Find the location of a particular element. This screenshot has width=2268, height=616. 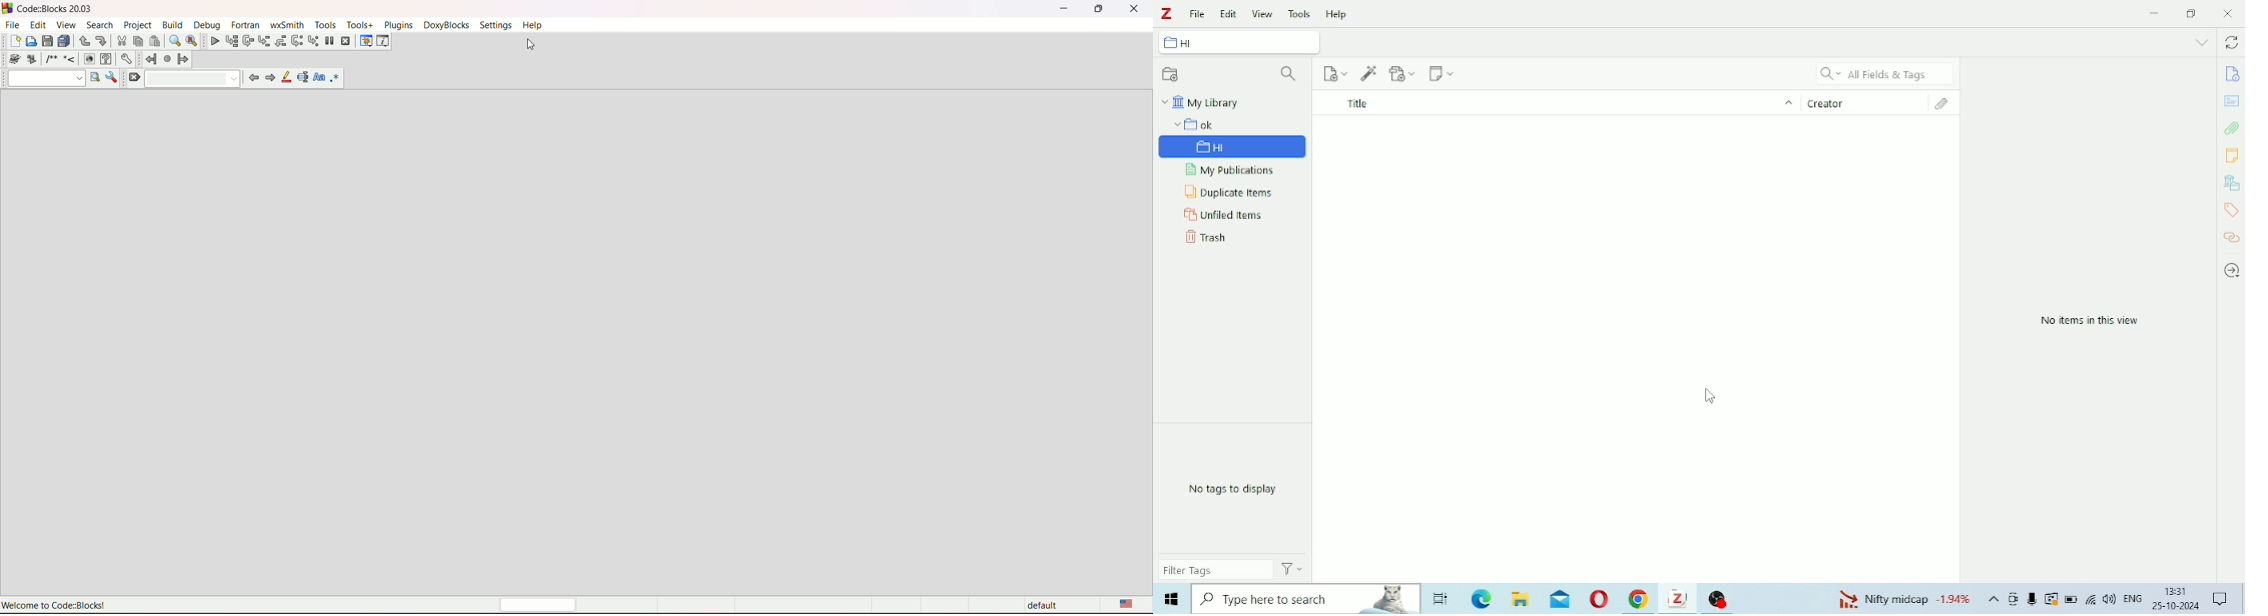

Windows is located at coordinates (1171, 599).